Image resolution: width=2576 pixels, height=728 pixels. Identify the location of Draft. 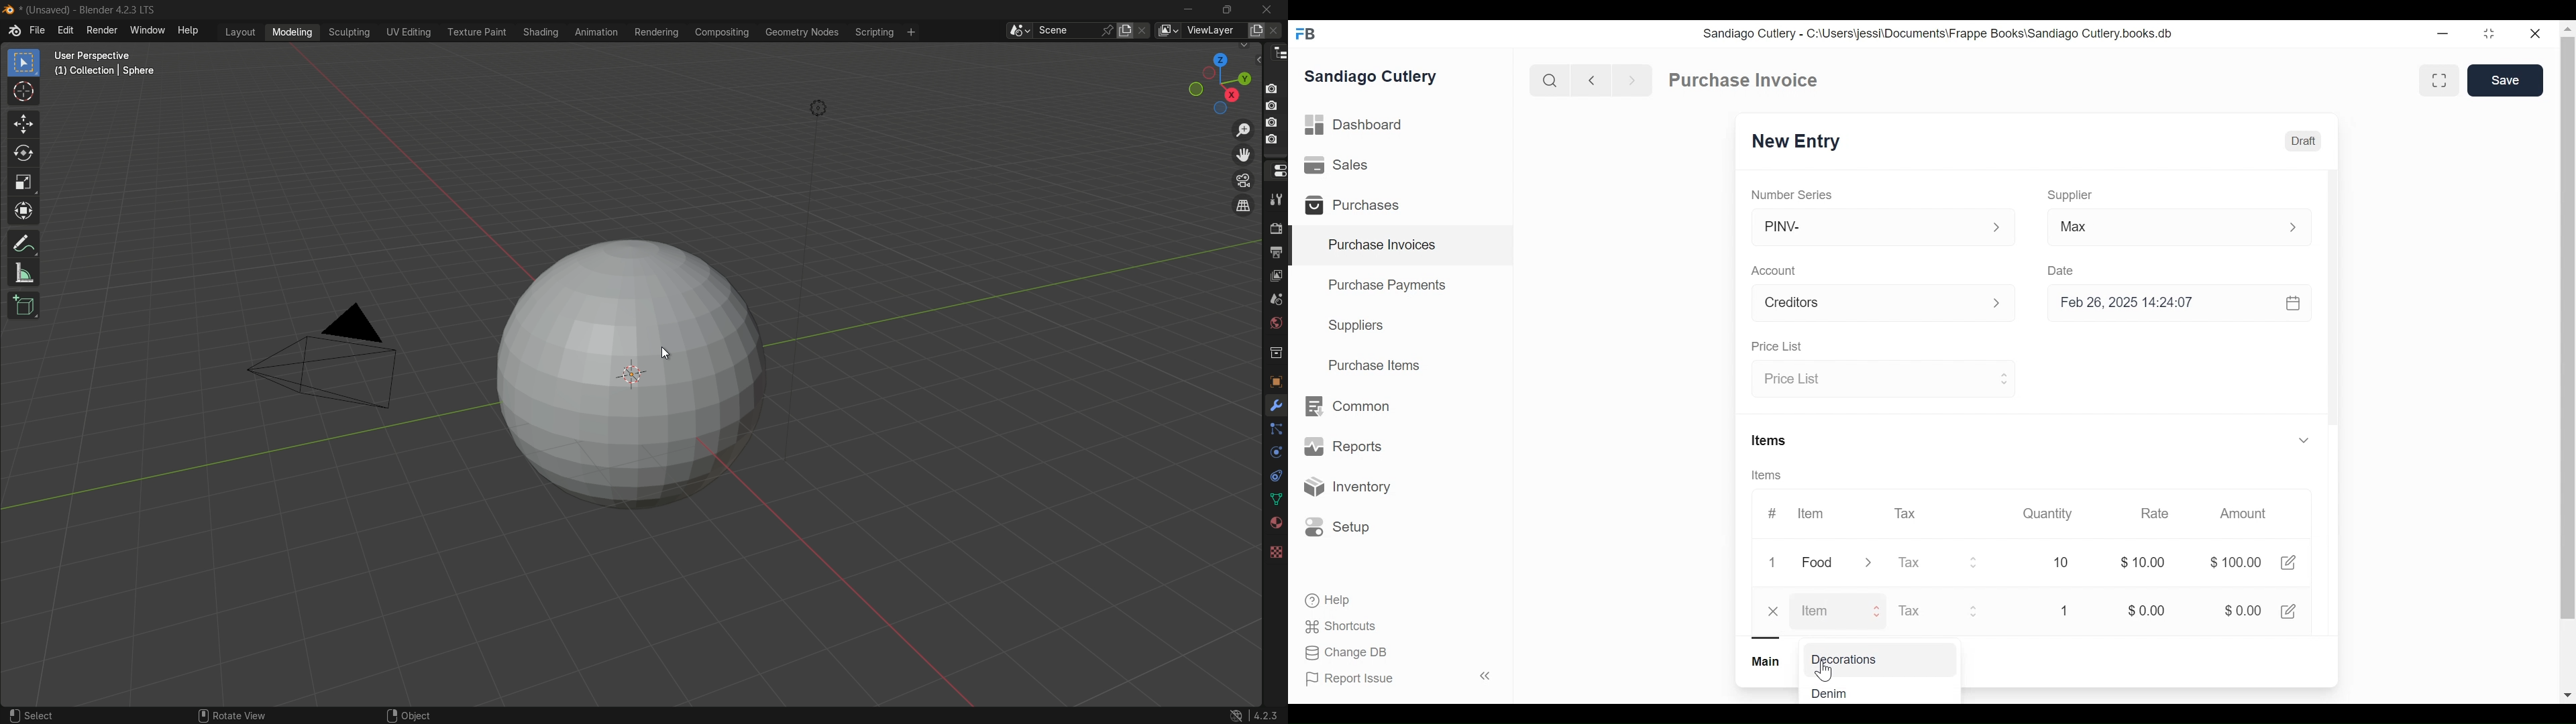
(2305, 140).